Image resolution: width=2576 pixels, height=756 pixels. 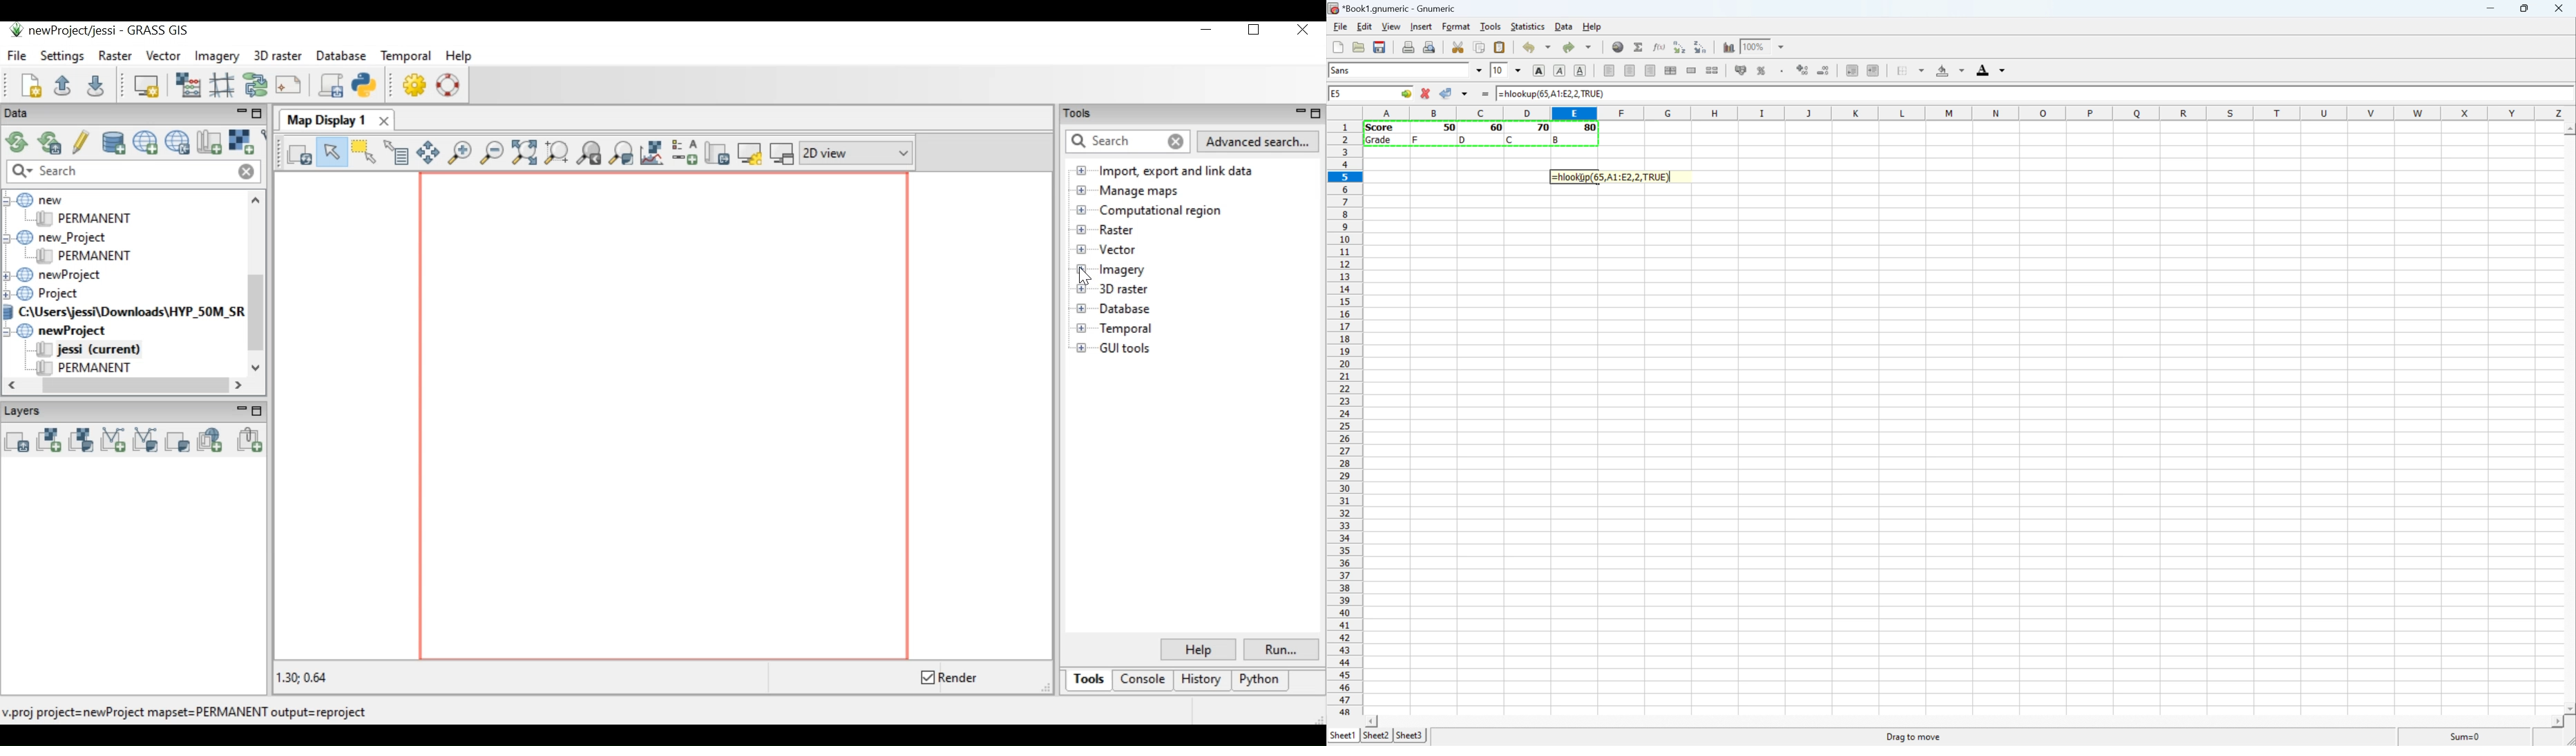 I want to click on Open a file, so click(x=1360, y=46).